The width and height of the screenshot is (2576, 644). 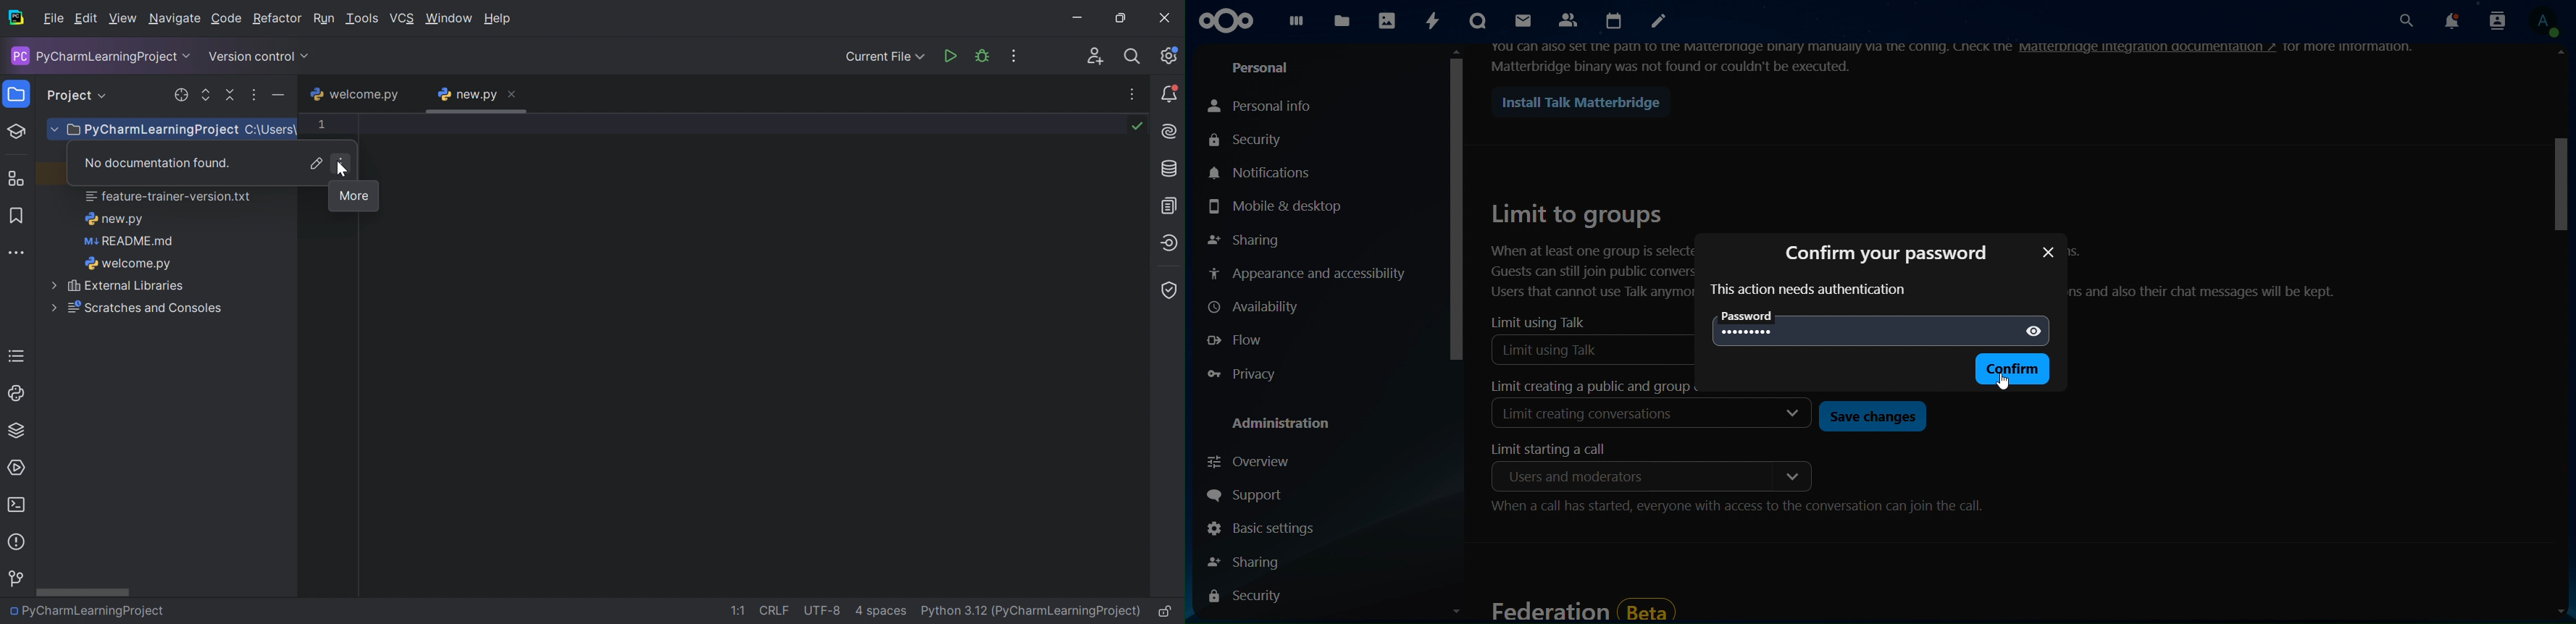 I want to click on limit creating a public and group conversation, so click(x=1584, y=387).